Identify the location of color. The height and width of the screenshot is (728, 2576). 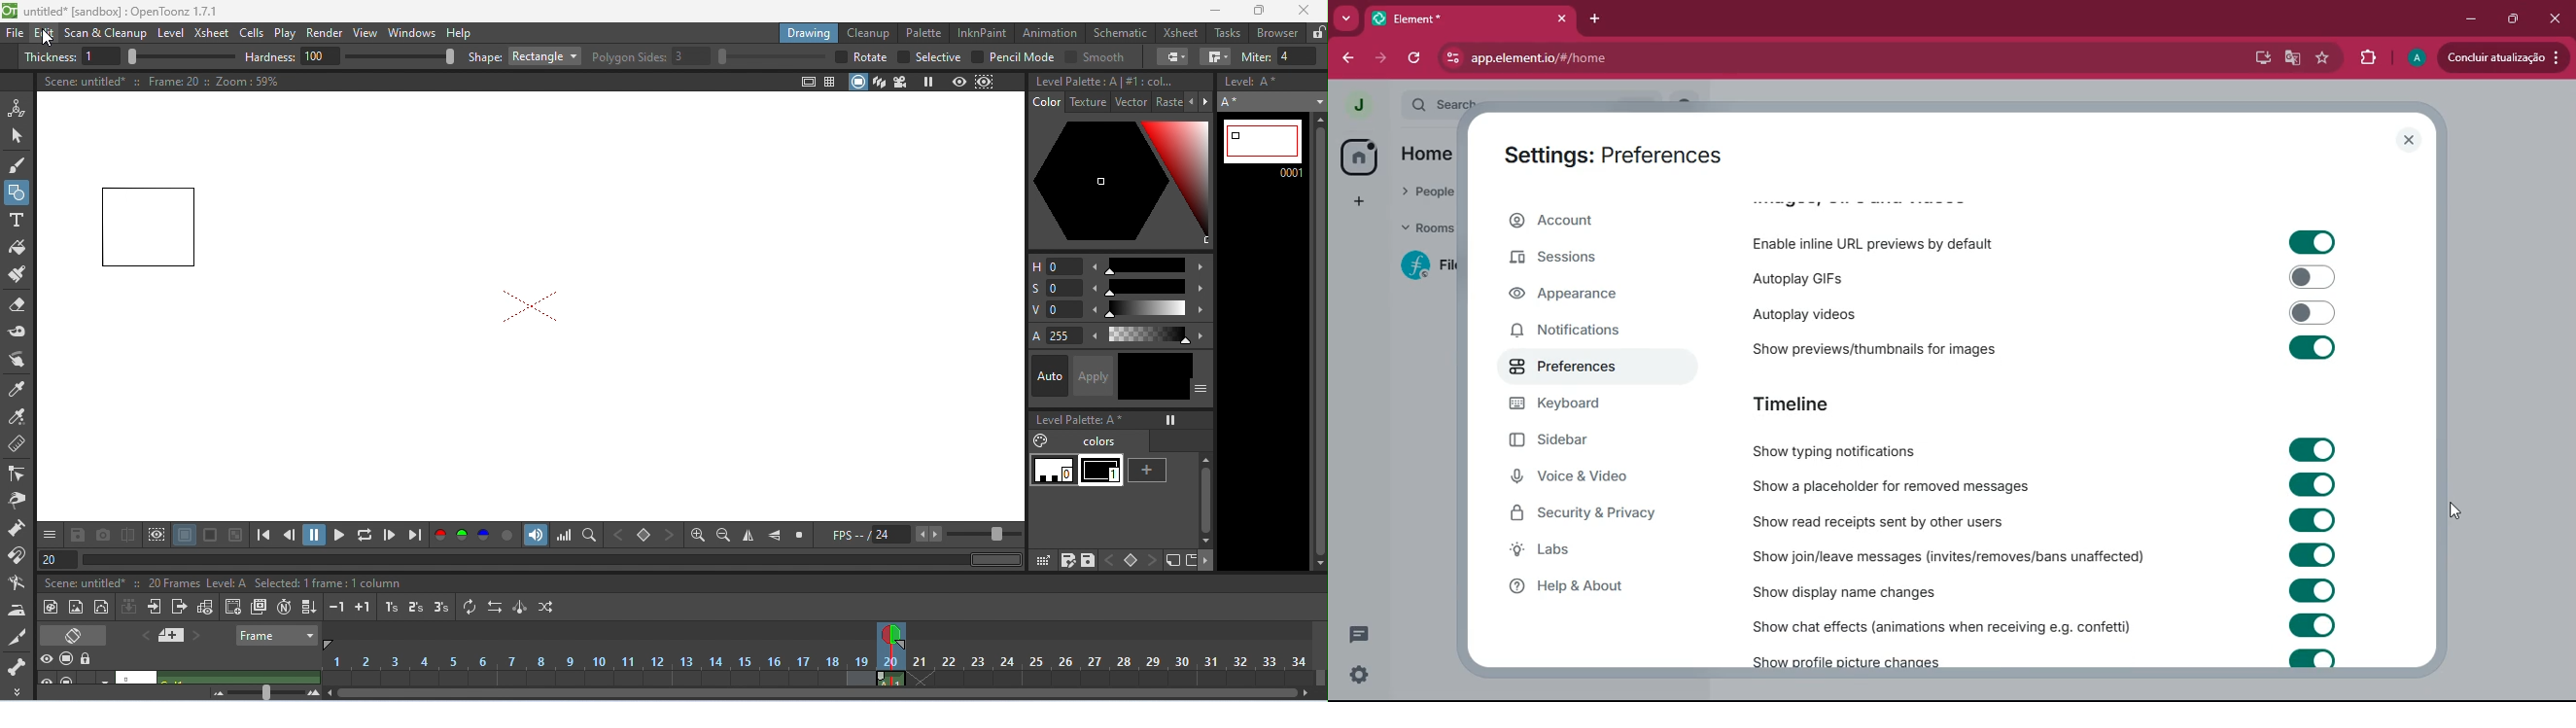
(1046, 103).